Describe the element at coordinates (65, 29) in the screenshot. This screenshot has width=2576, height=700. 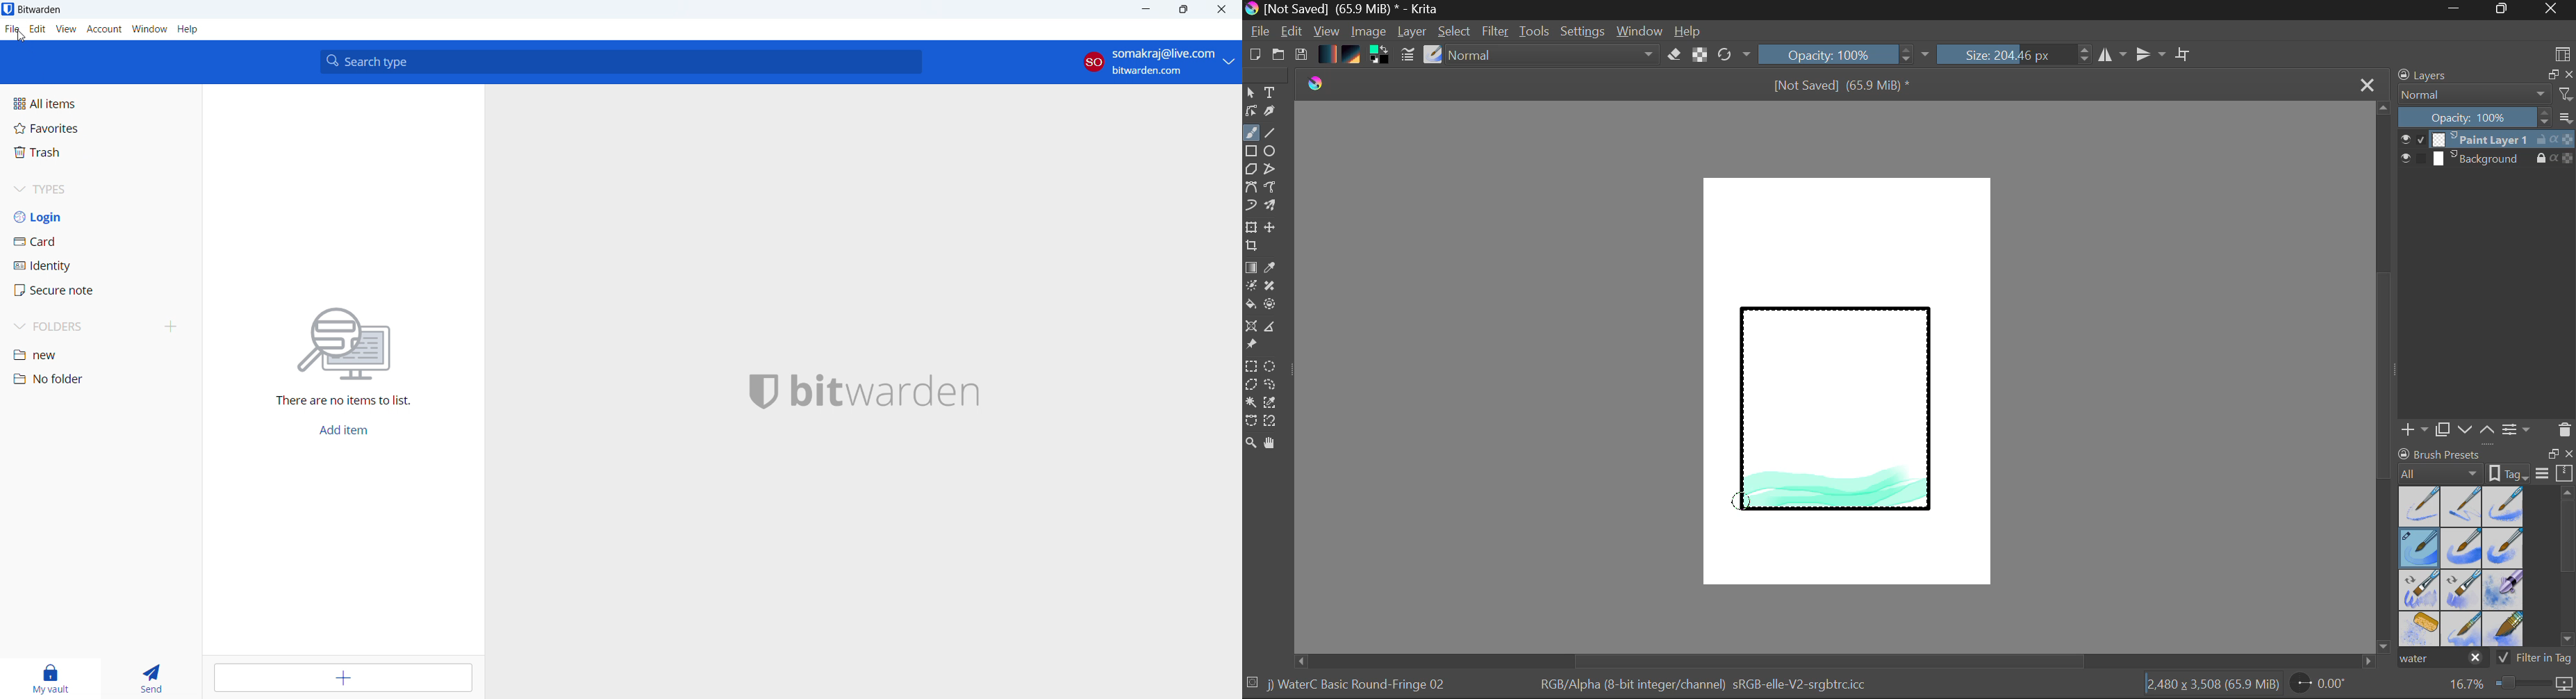
I see `view` at that location.